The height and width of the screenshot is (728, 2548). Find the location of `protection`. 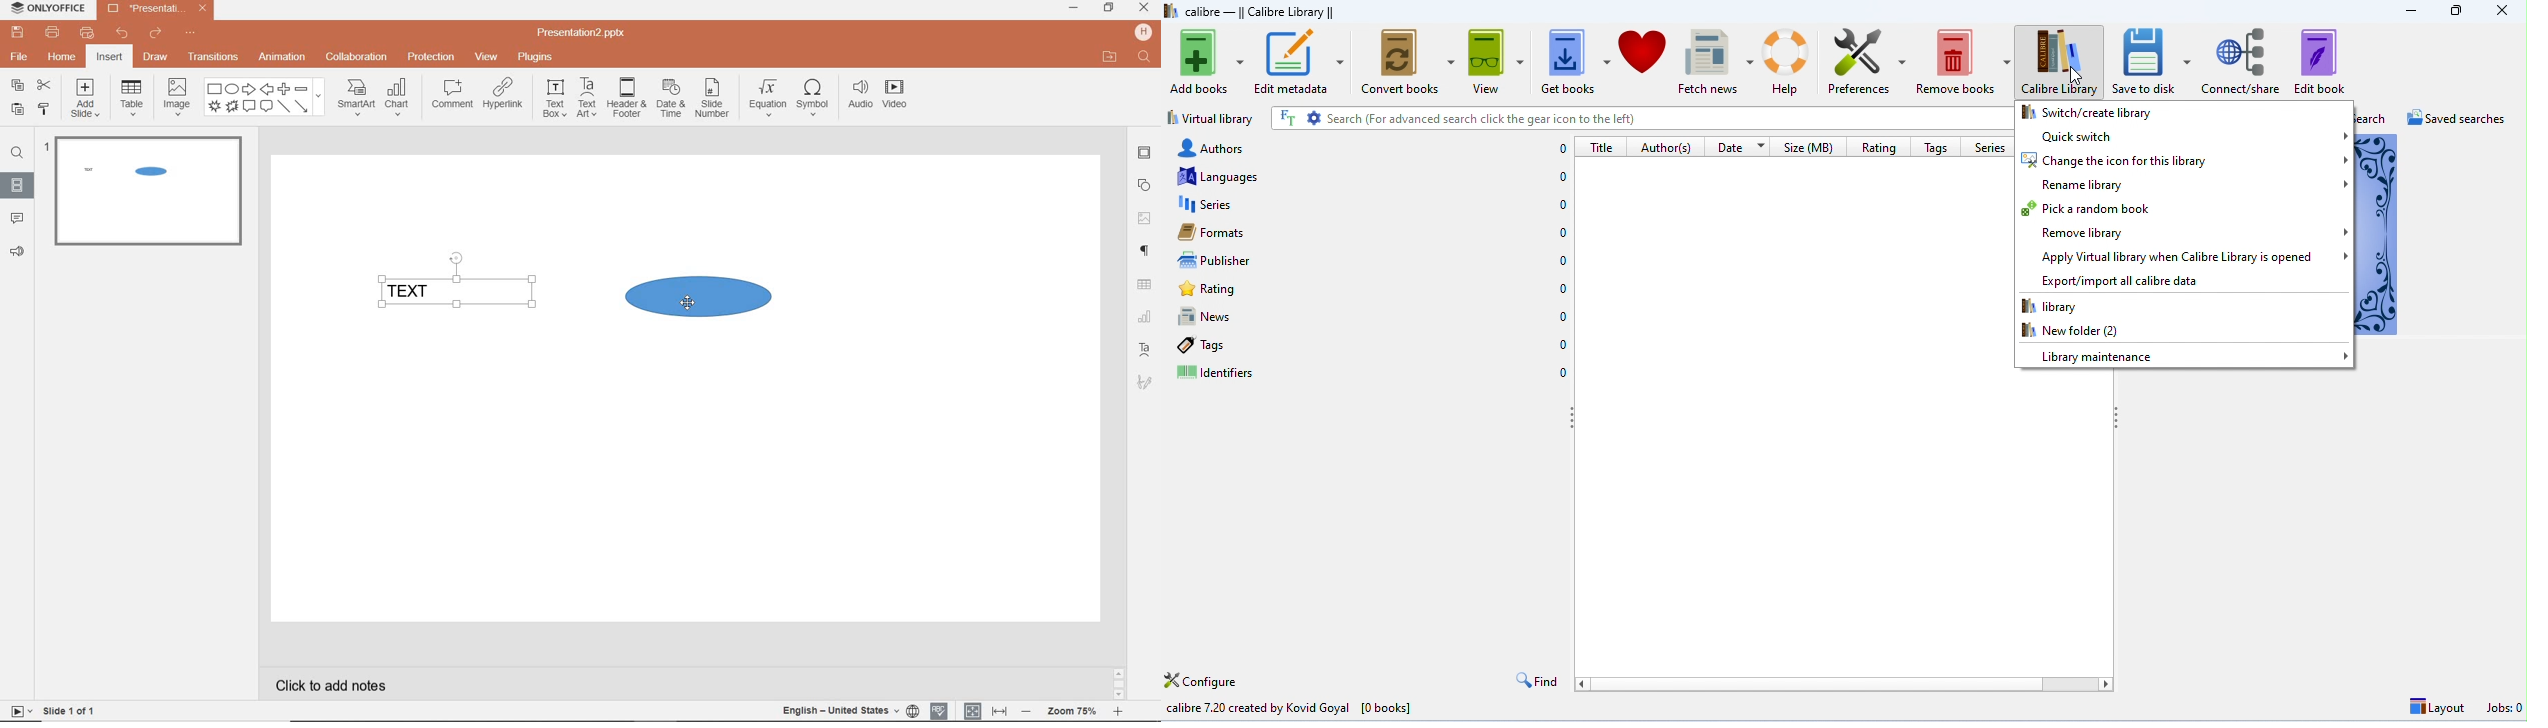

protection is located at coordinates (431, 57).